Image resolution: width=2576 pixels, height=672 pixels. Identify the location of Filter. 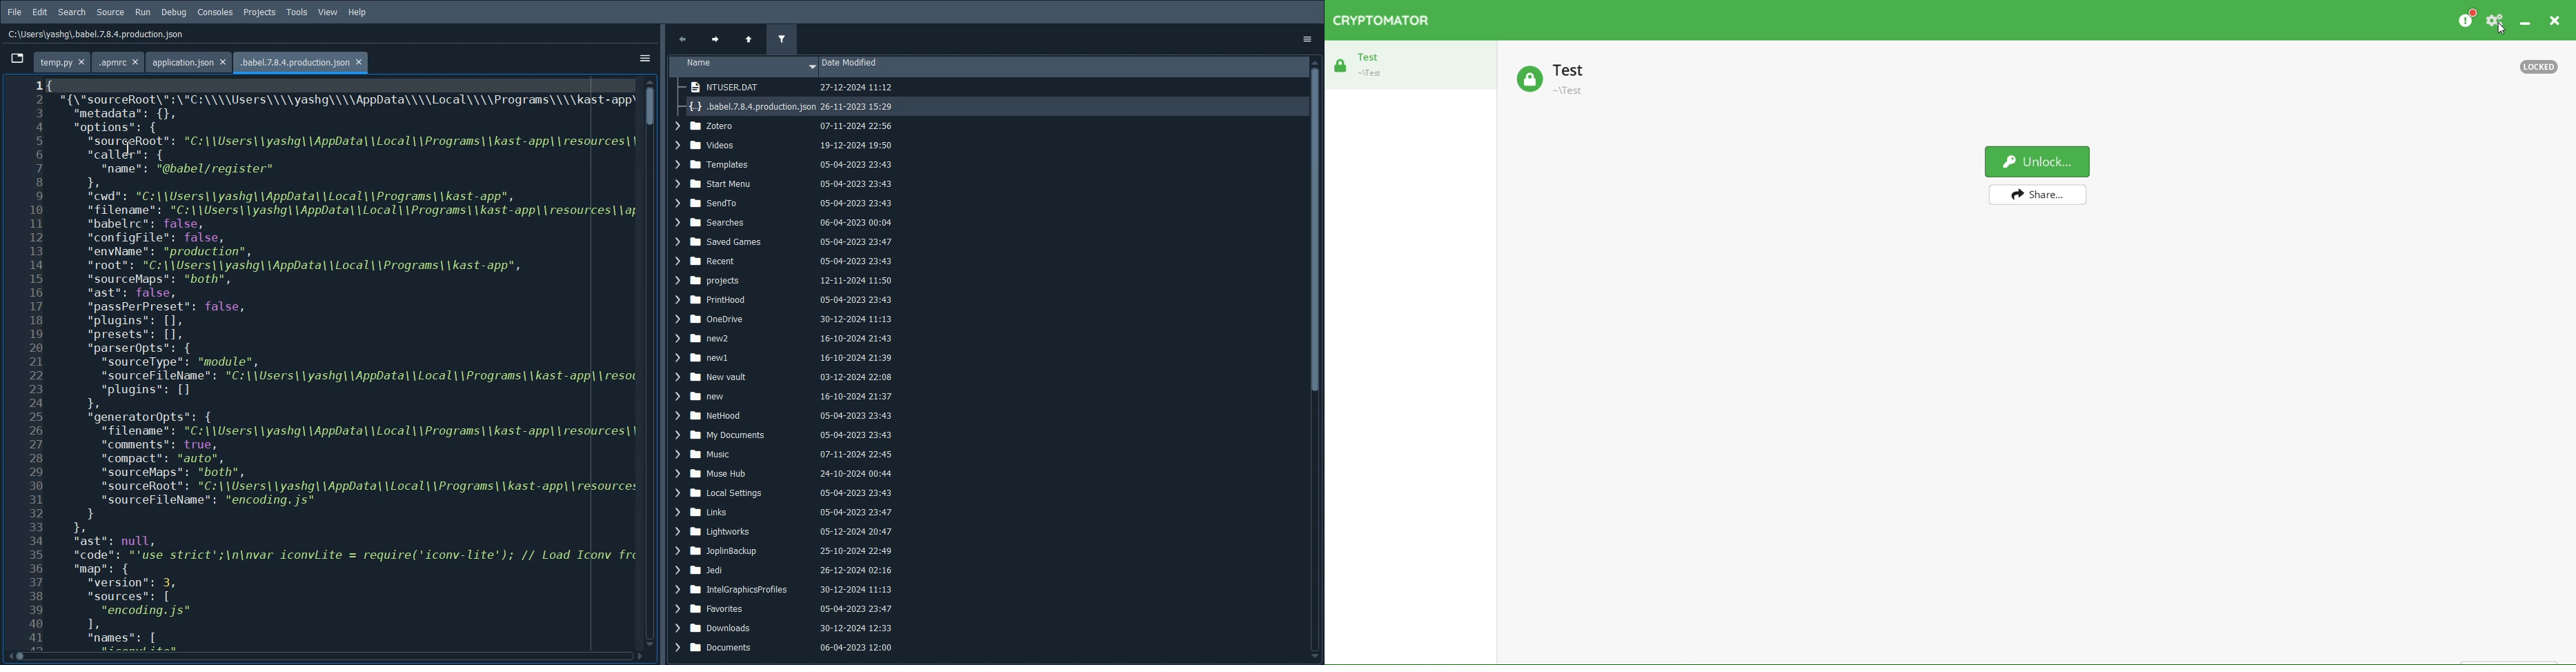
(782, 39).